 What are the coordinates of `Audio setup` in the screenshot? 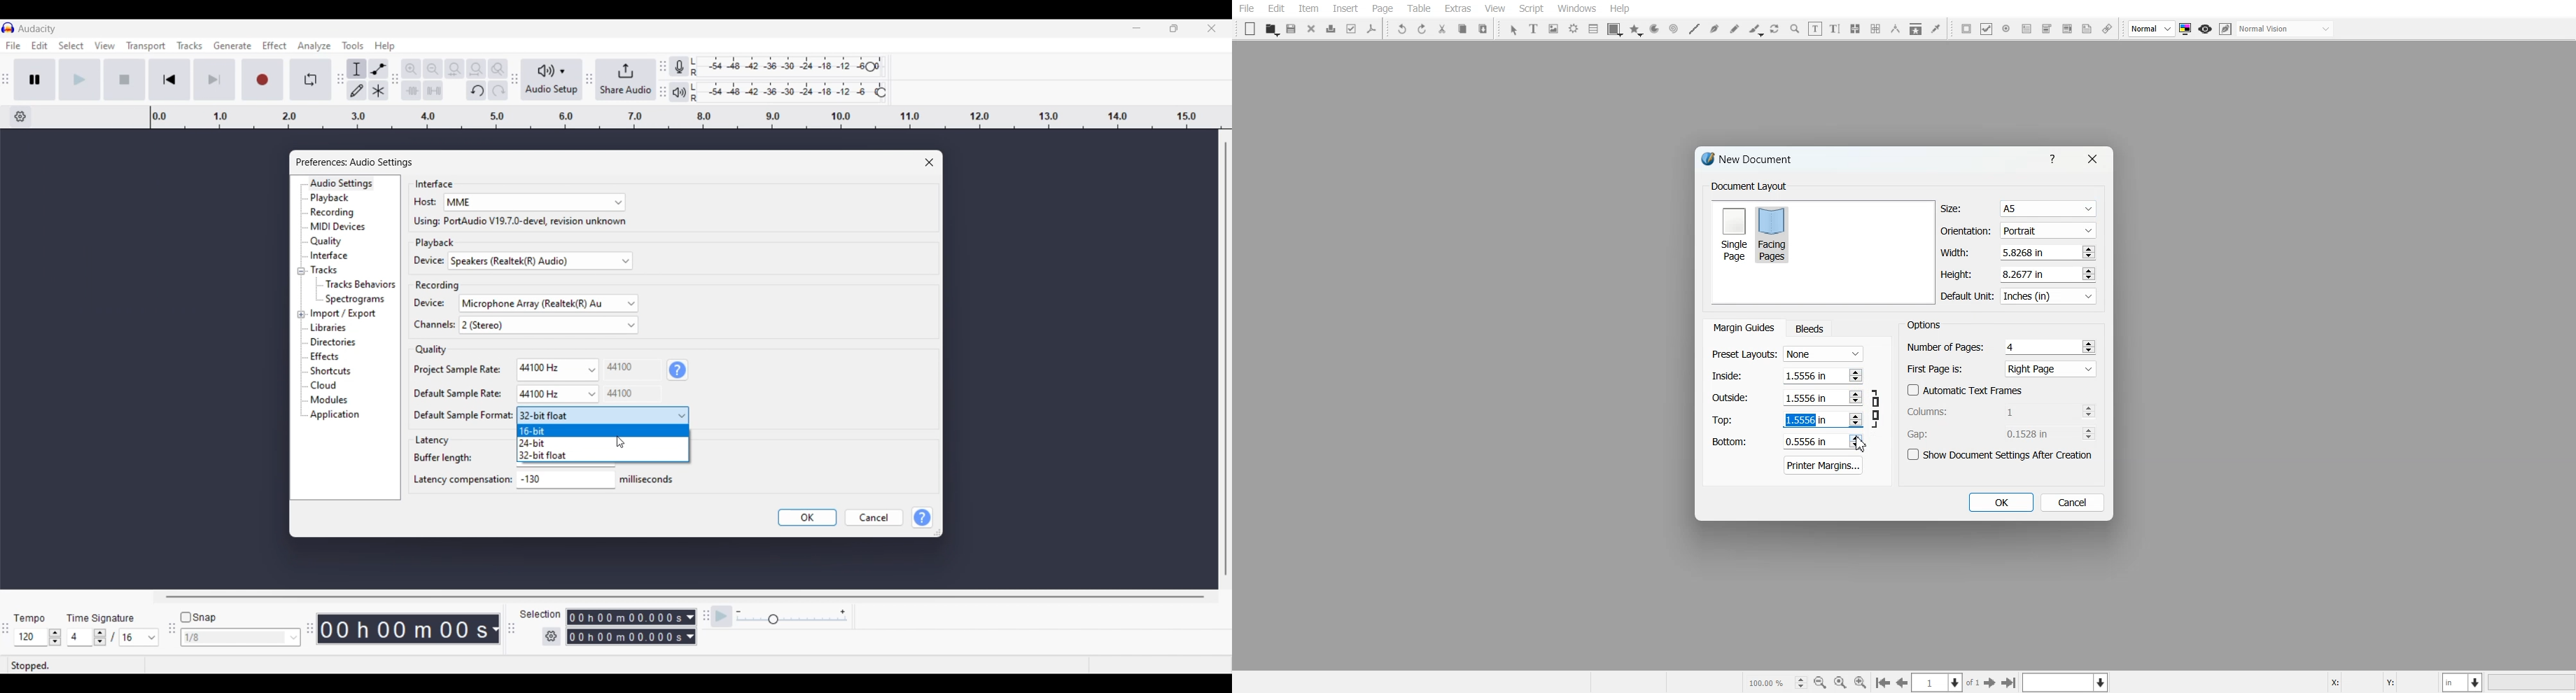 It's located at (552, 80).